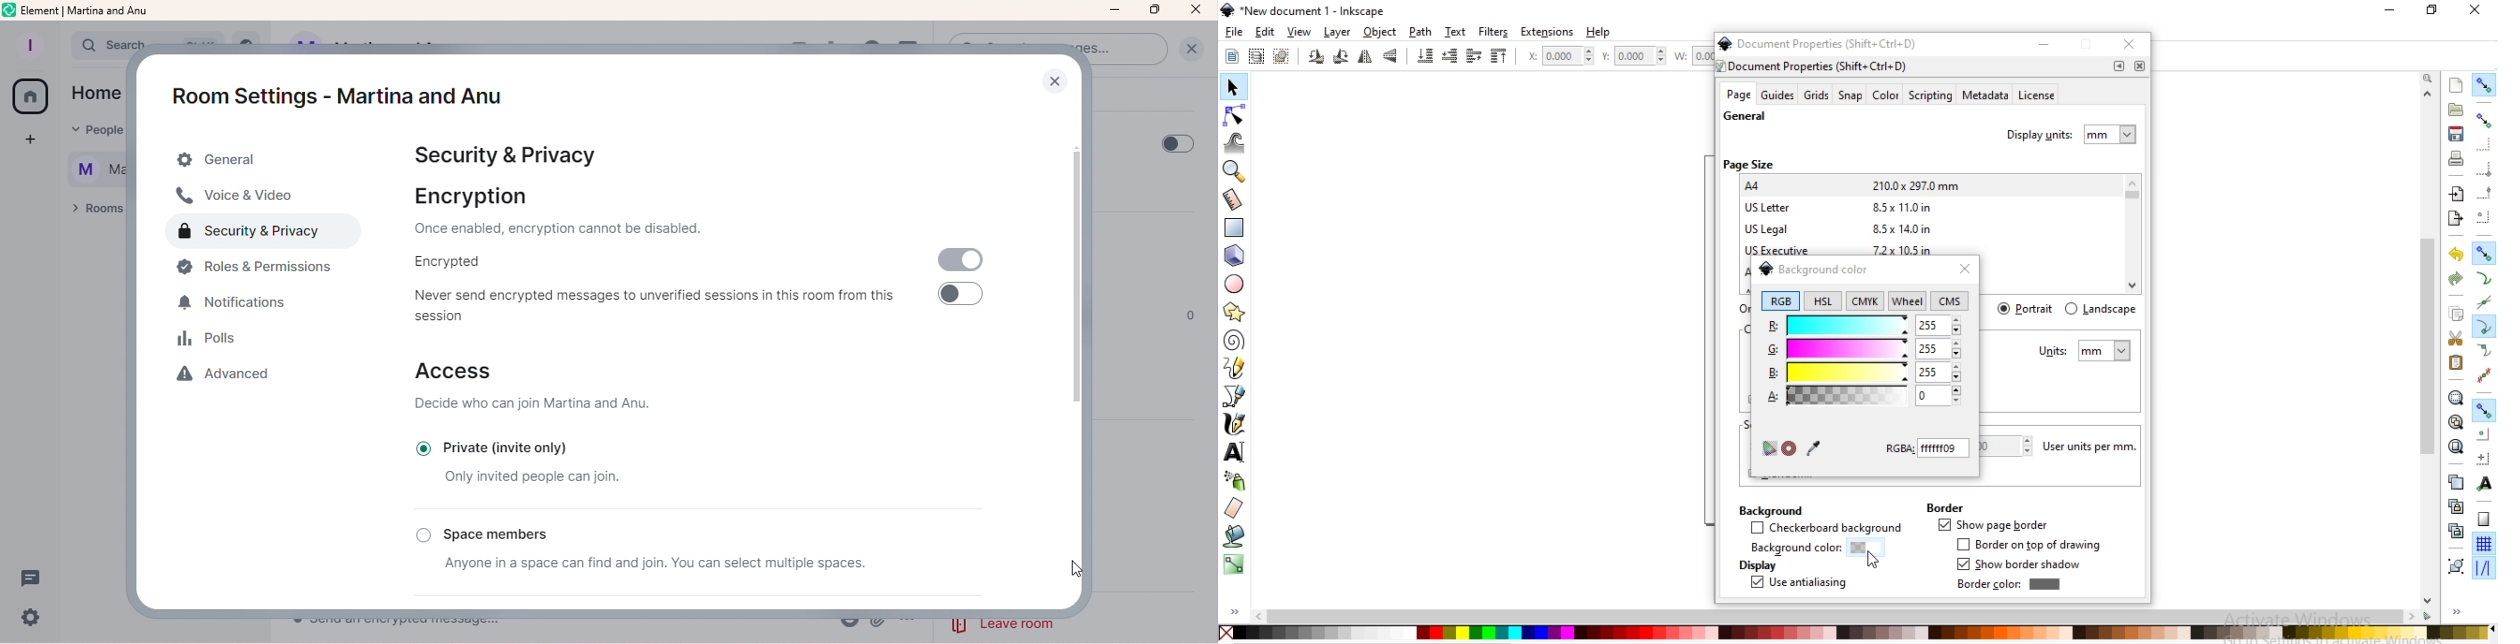 The width and height of the screenshot is (2520, 644). Describe the element at coordinates (1780, 301) in the screenshot. I see `rgb` at that location.